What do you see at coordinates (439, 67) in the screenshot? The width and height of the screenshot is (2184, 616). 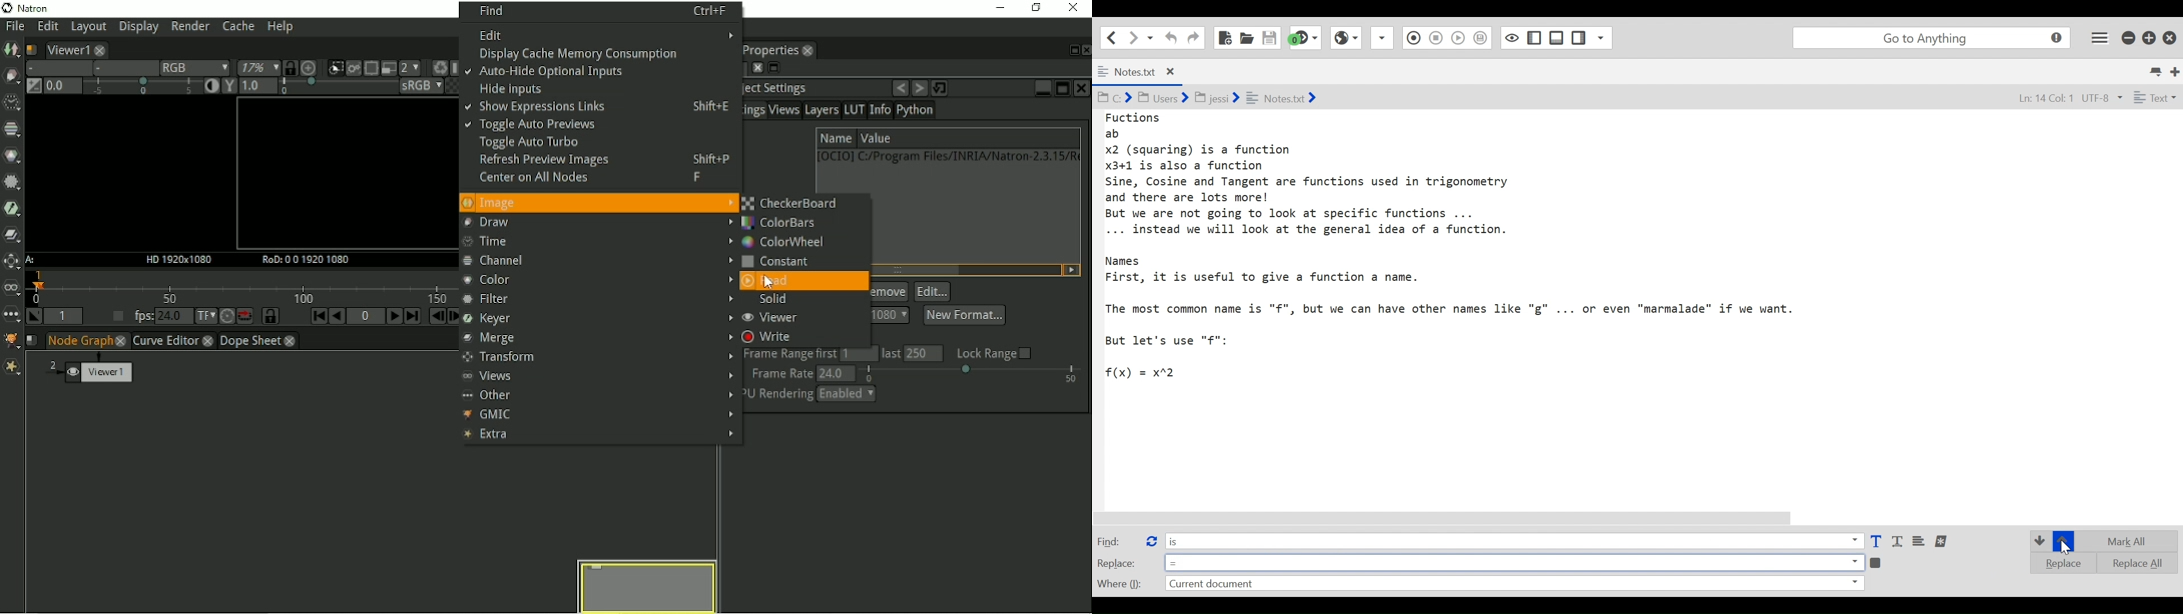 I see `Force a new render` at bounding box center [439, 67].